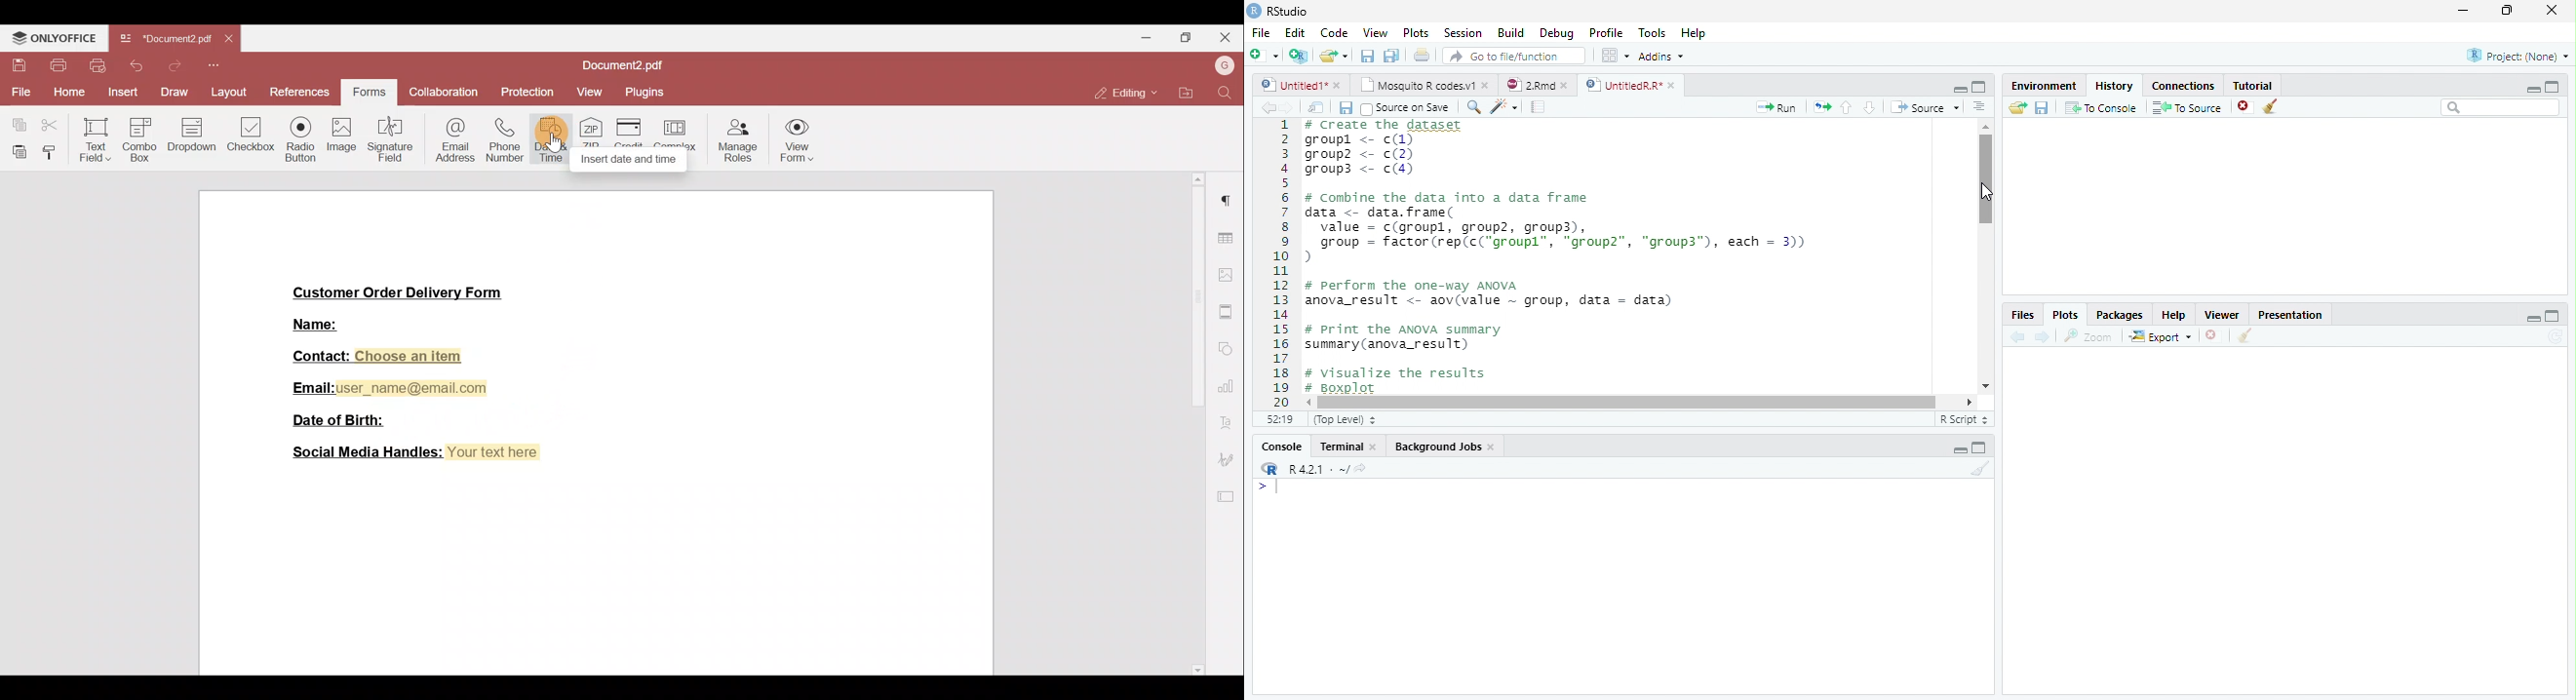 This screenshot has width=2576, height=700. Describe the element at coordinates (1390, 56) in the screenshot. I see `Save All open documents` at that location.